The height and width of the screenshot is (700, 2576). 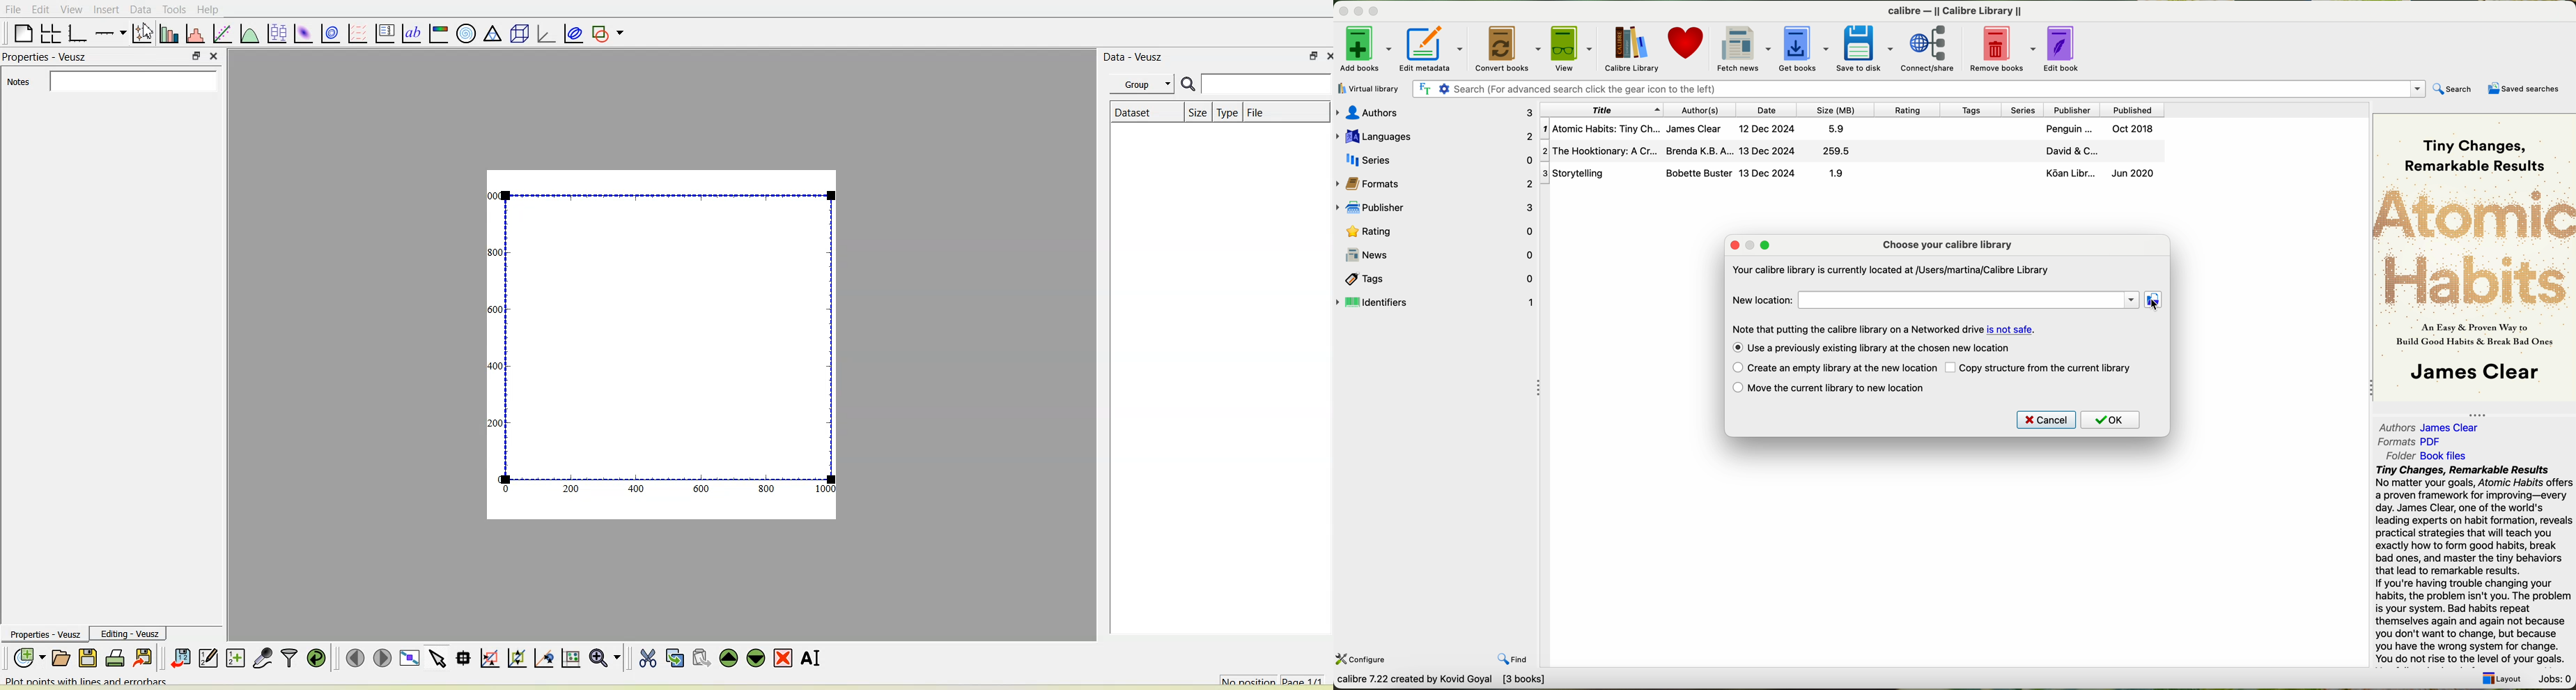 What do you see at coordinates (1574, 48) in the screenshot?
I see `view` at bounding box center [1574, 48].